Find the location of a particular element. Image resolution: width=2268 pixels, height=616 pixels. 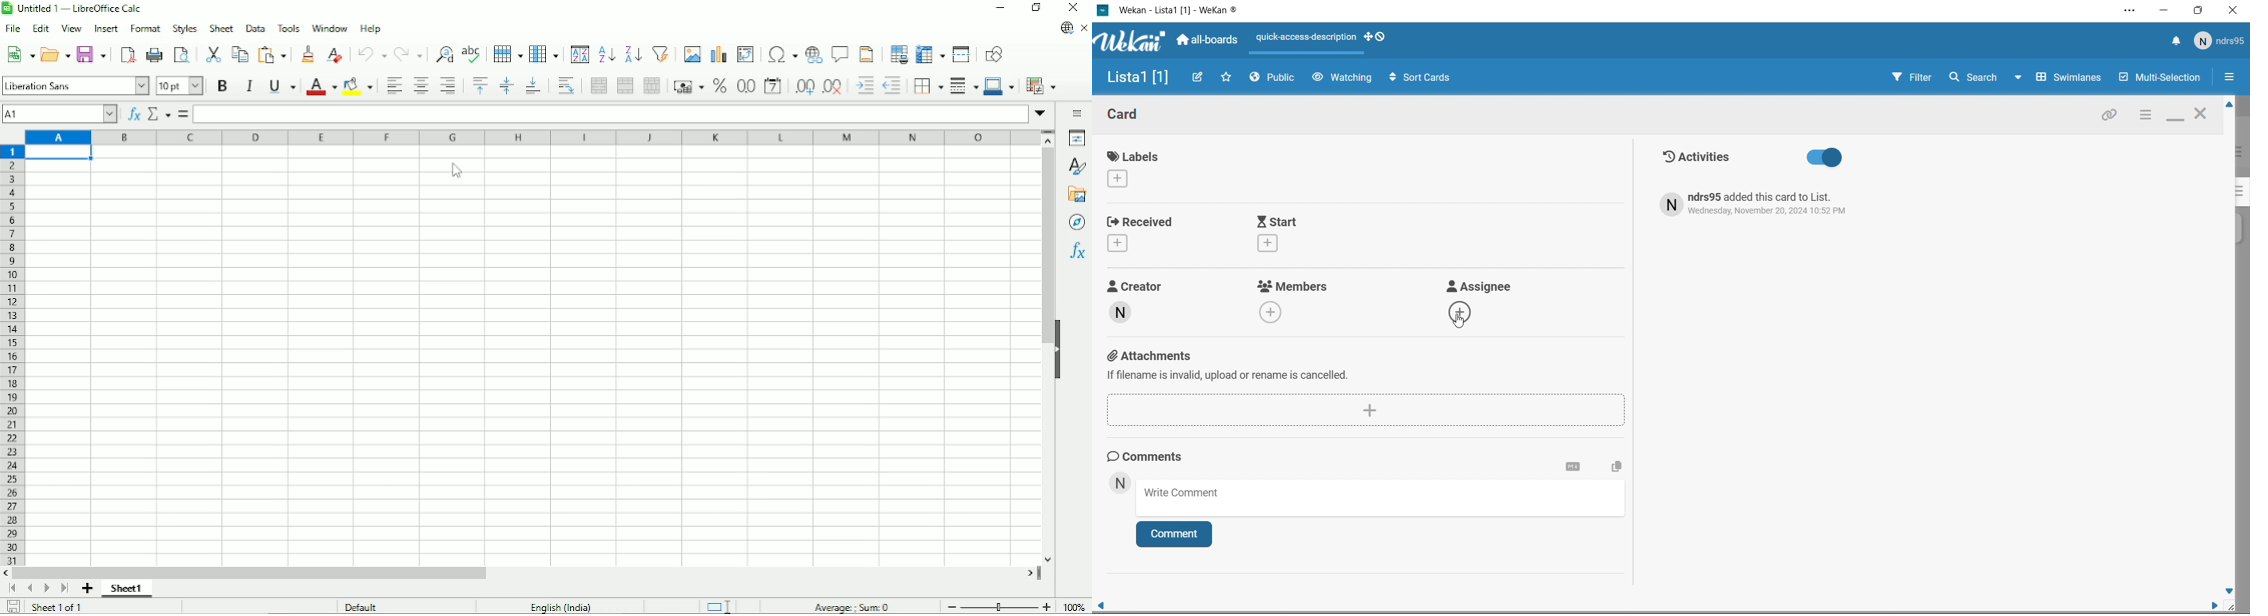

Functions is located at coordinates (1076, 254).